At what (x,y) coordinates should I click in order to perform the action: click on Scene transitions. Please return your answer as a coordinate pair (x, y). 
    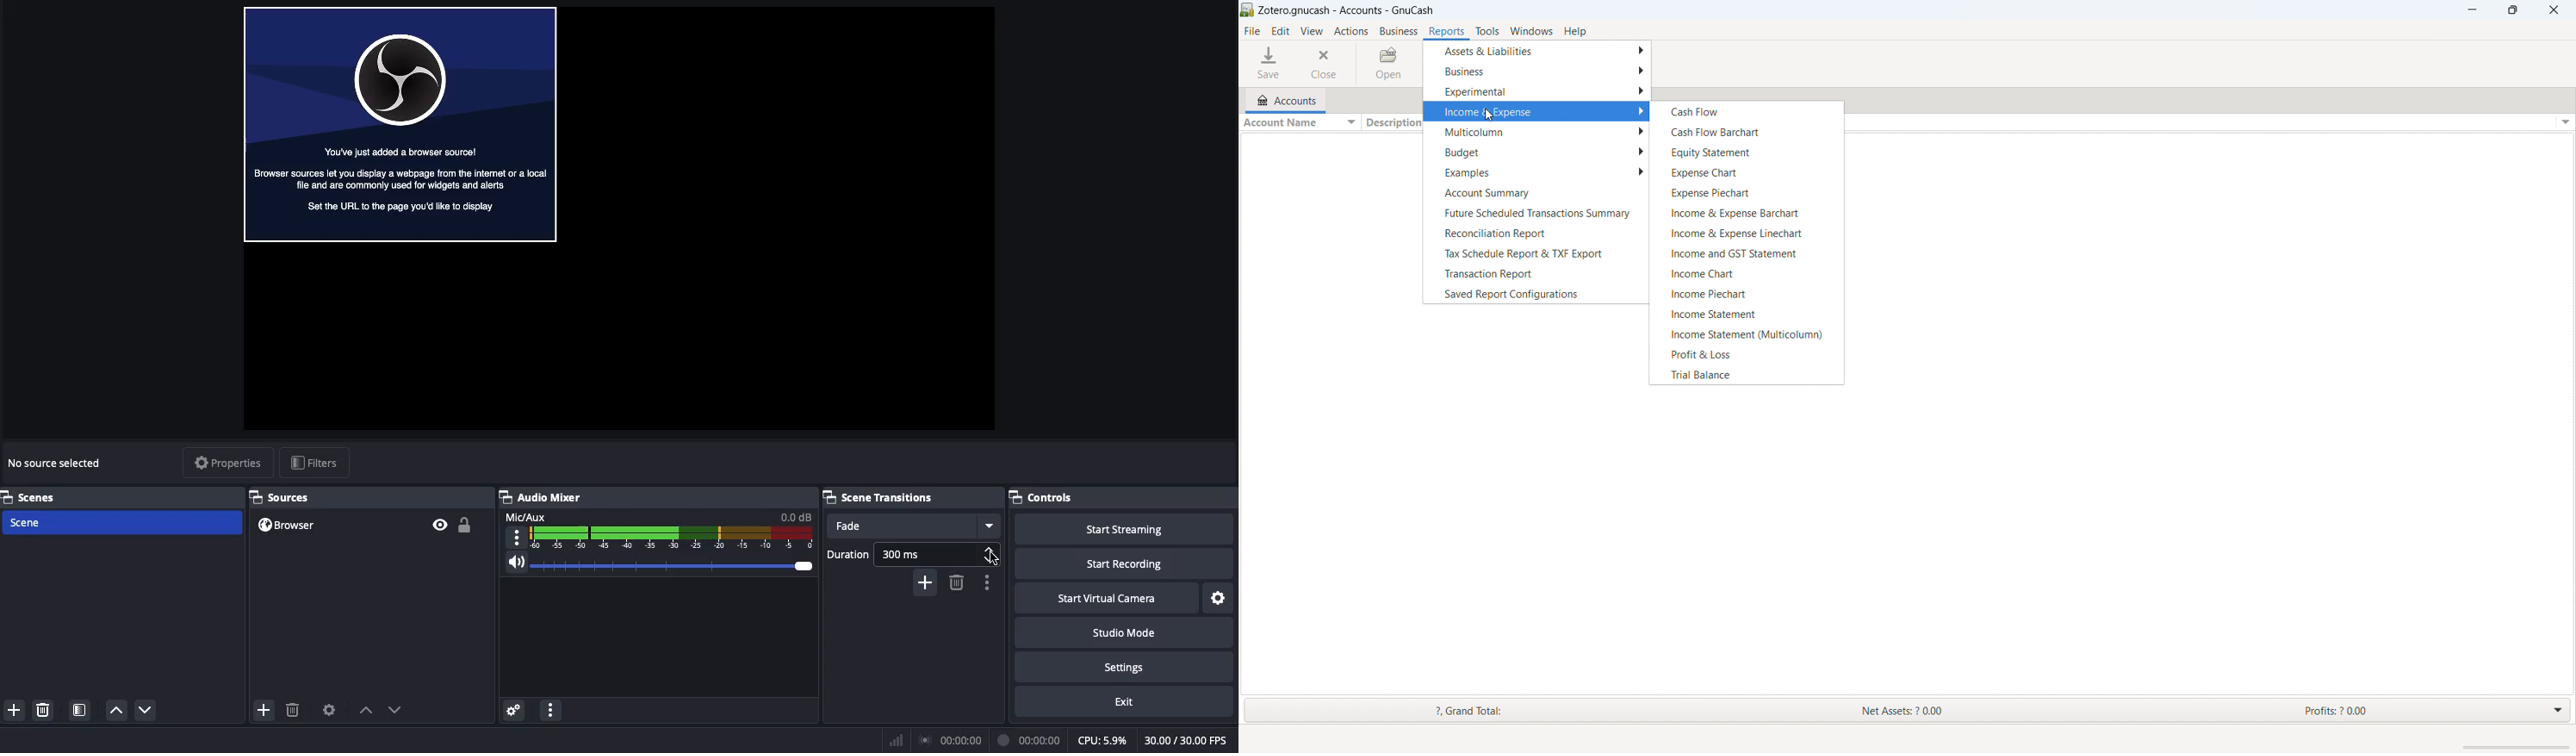
    Looking at the image, I should click on (881, 499).